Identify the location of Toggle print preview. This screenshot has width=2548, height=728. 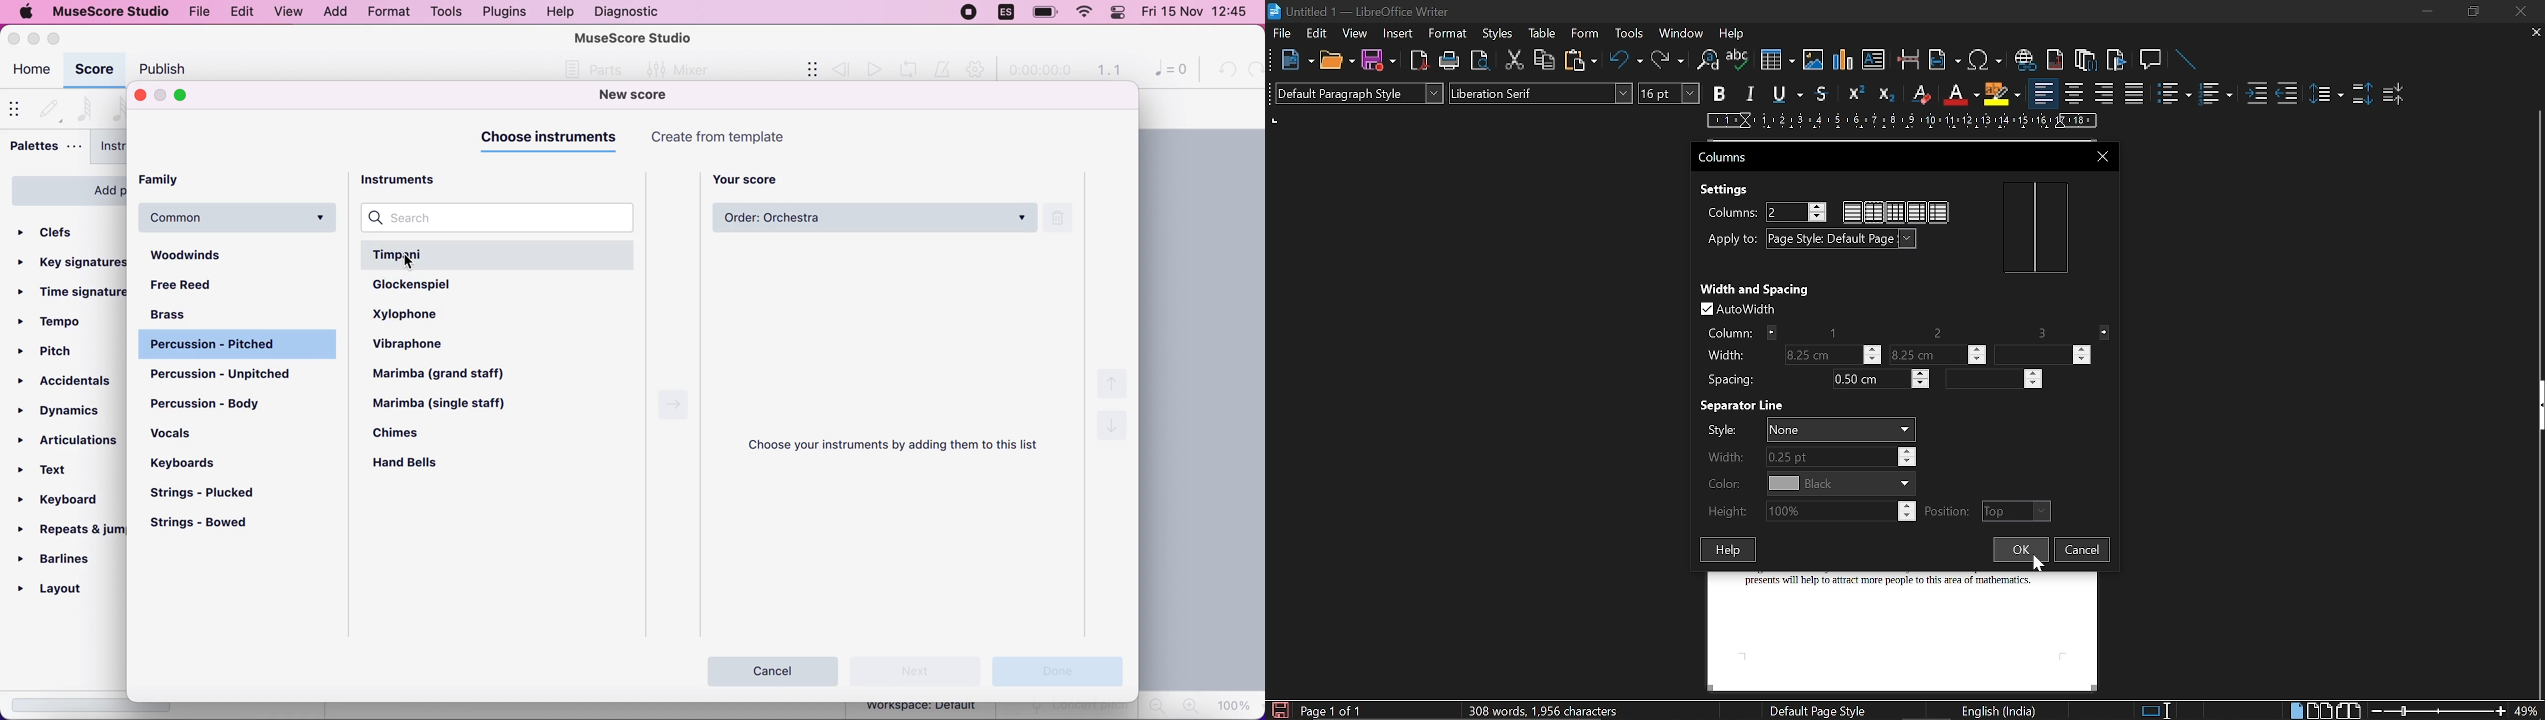
(1483, 62).